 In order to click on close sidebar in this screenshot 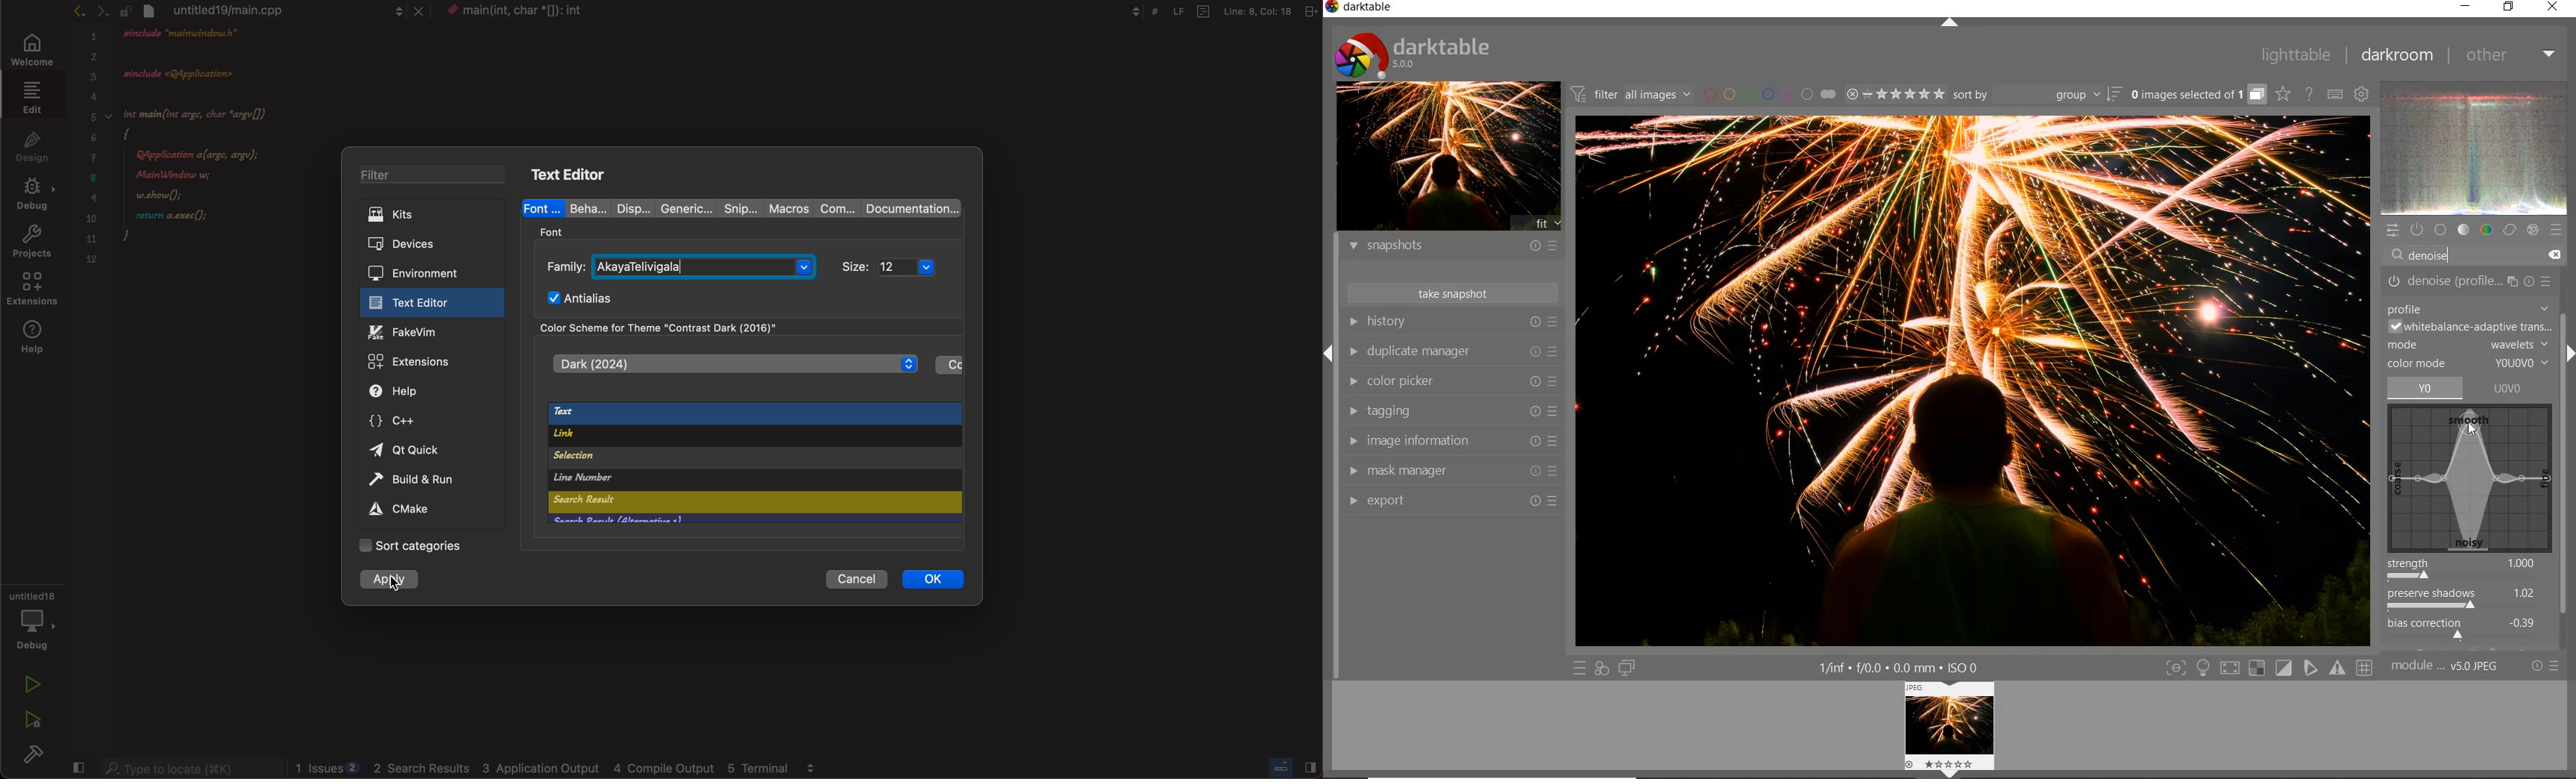, I will do `click(79, 768)`.